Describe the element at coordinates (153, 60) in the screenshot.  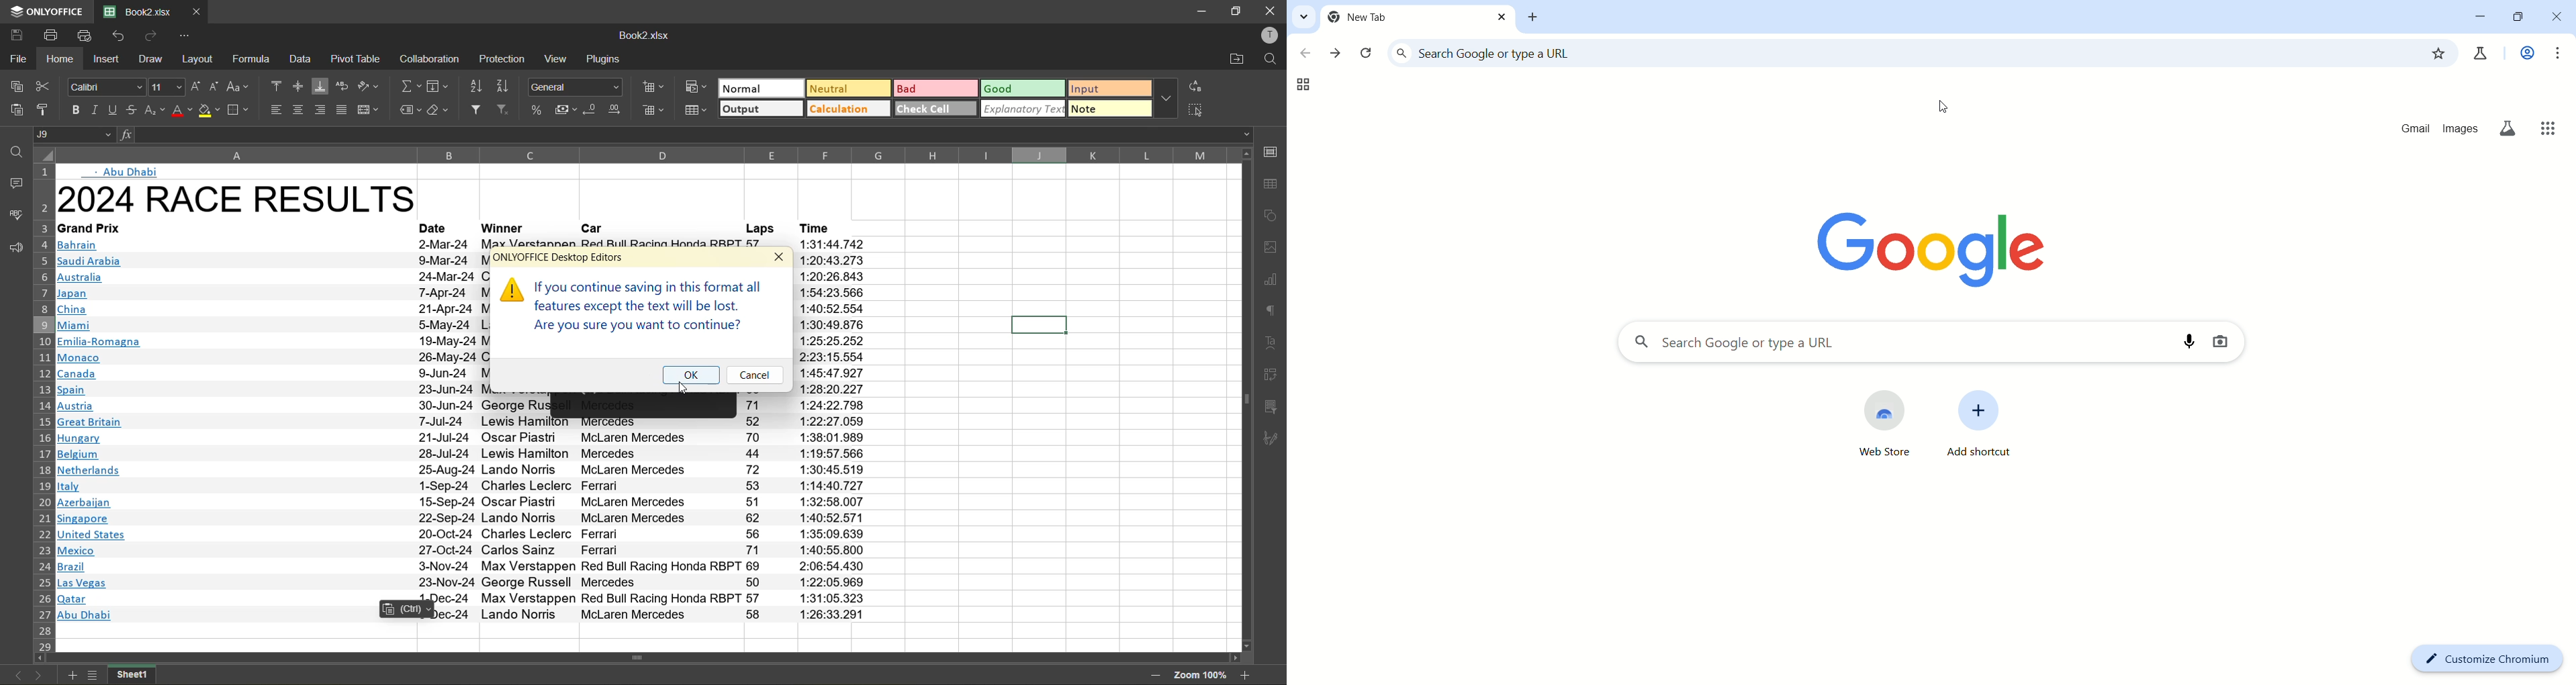
I see `draw` at that location.